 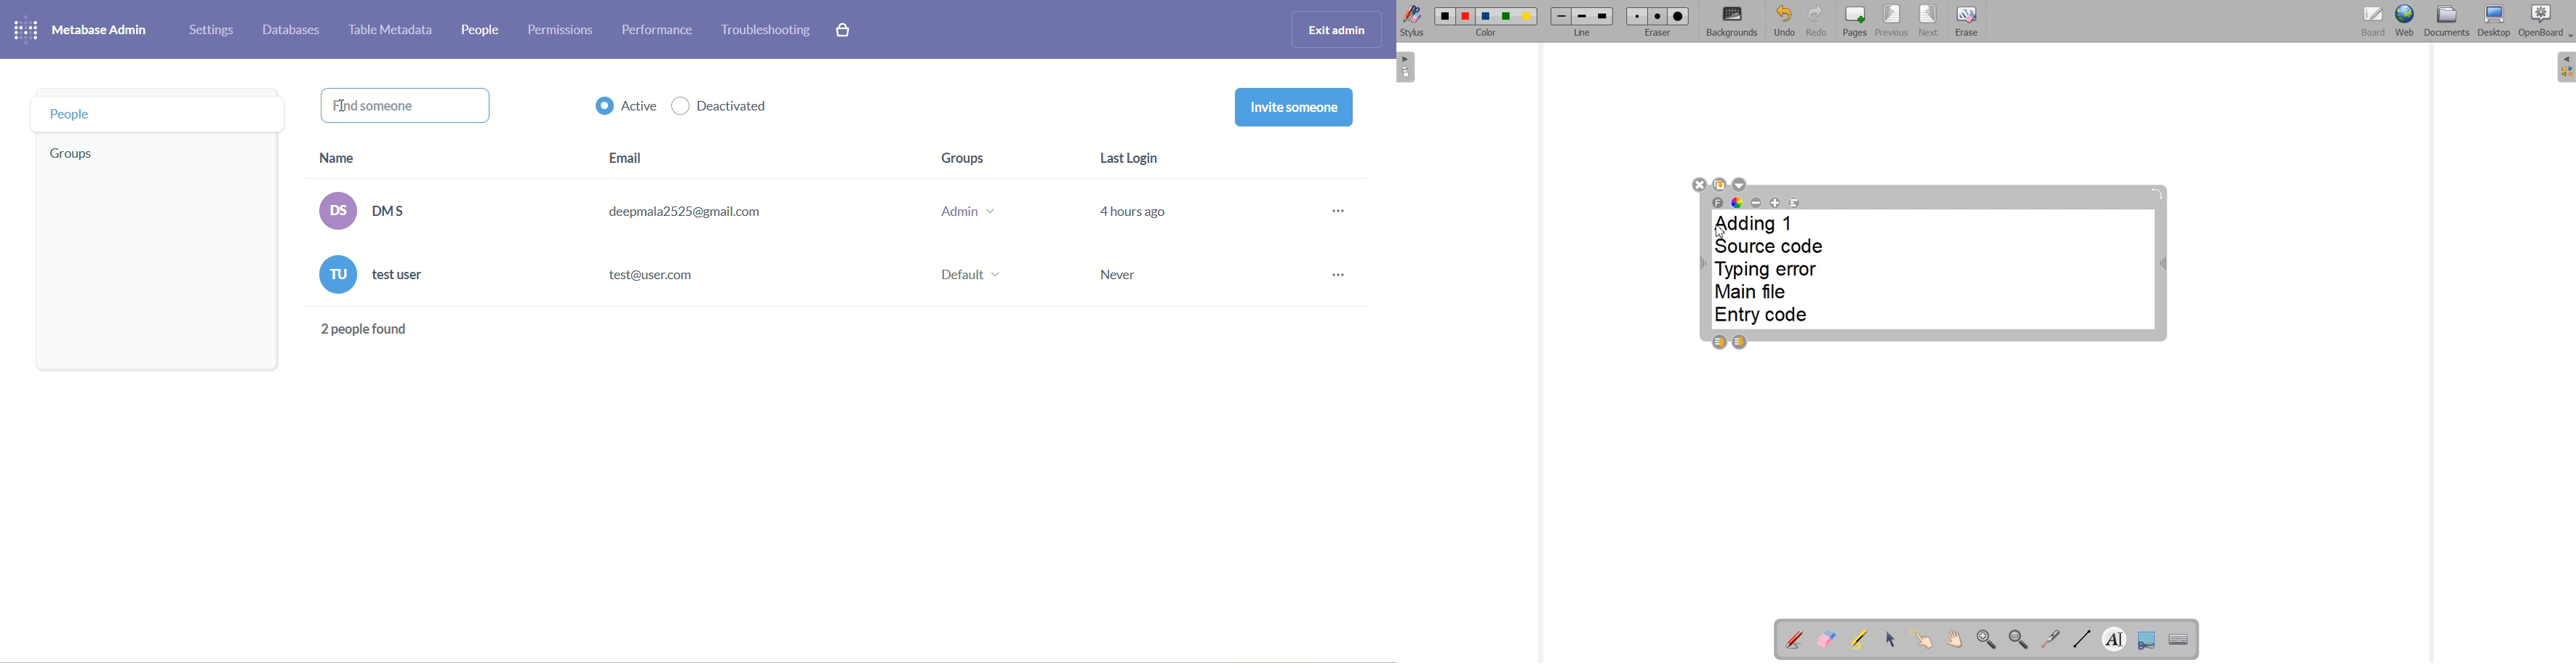 What do you see at coordinates (1698, 184) in the screenshot?
I see `Close` at bounding box center [1698, 184].